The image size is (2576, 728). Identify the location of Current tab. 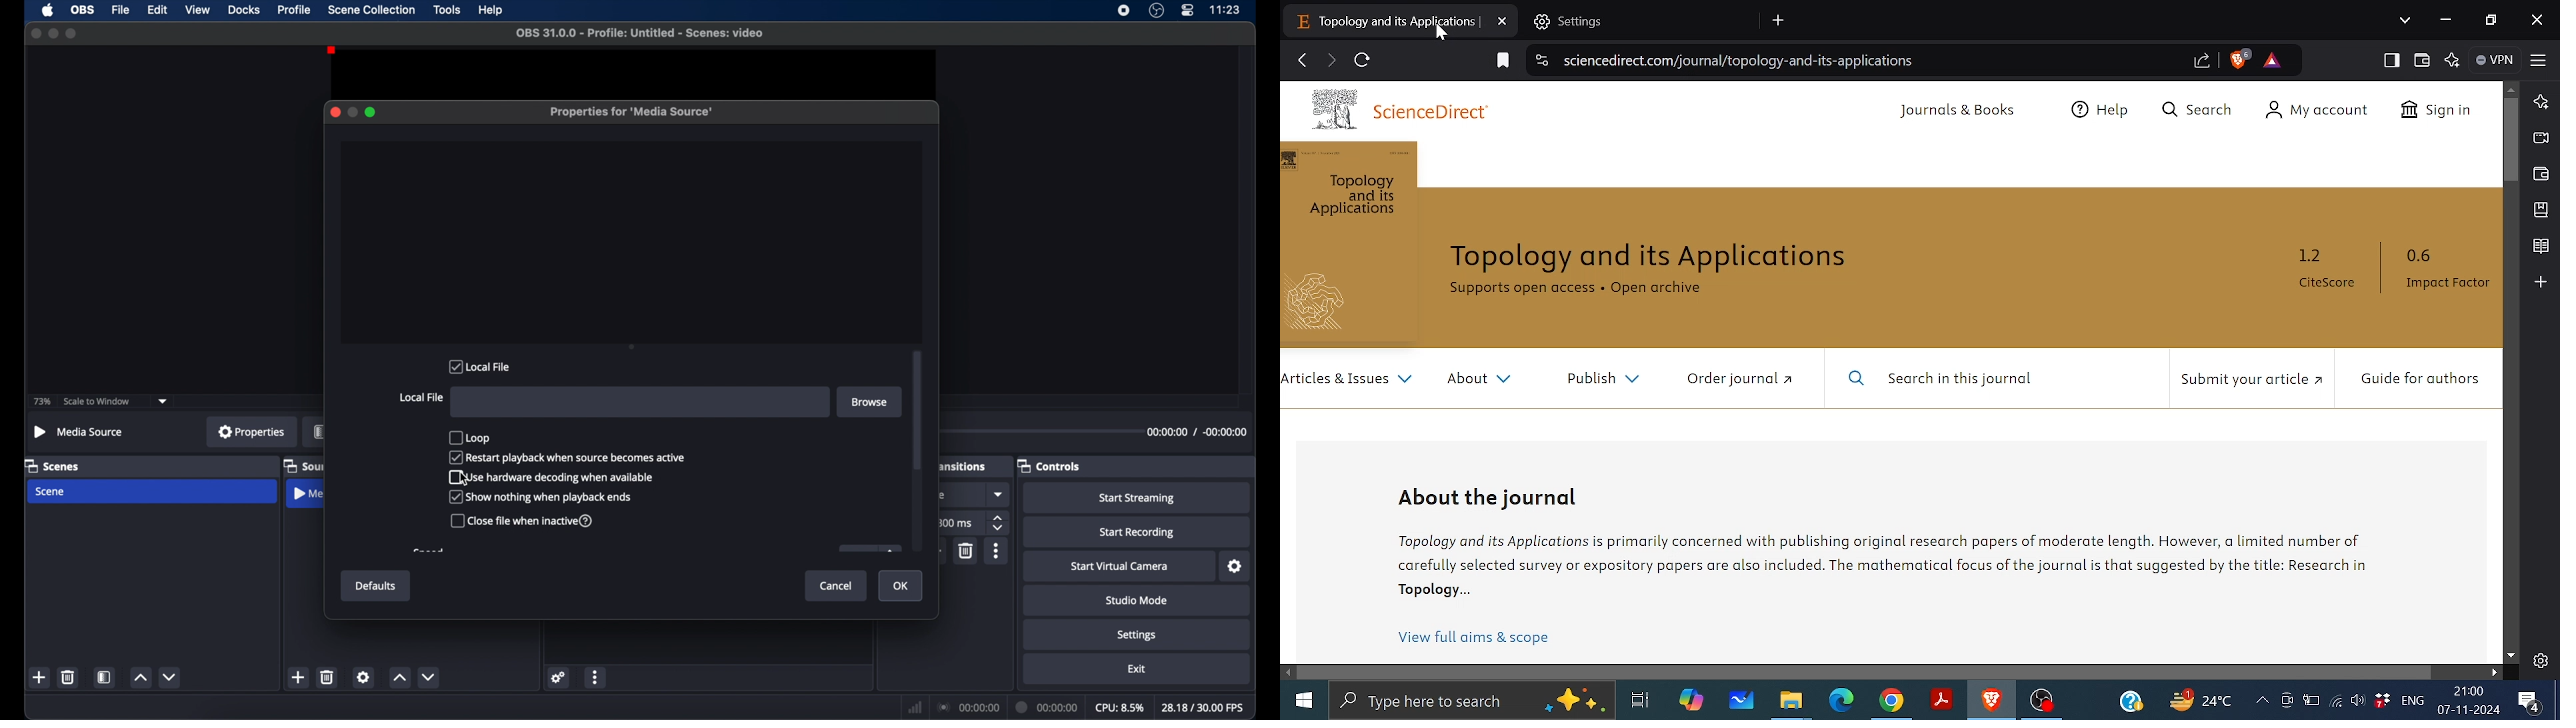
(1384, 22).